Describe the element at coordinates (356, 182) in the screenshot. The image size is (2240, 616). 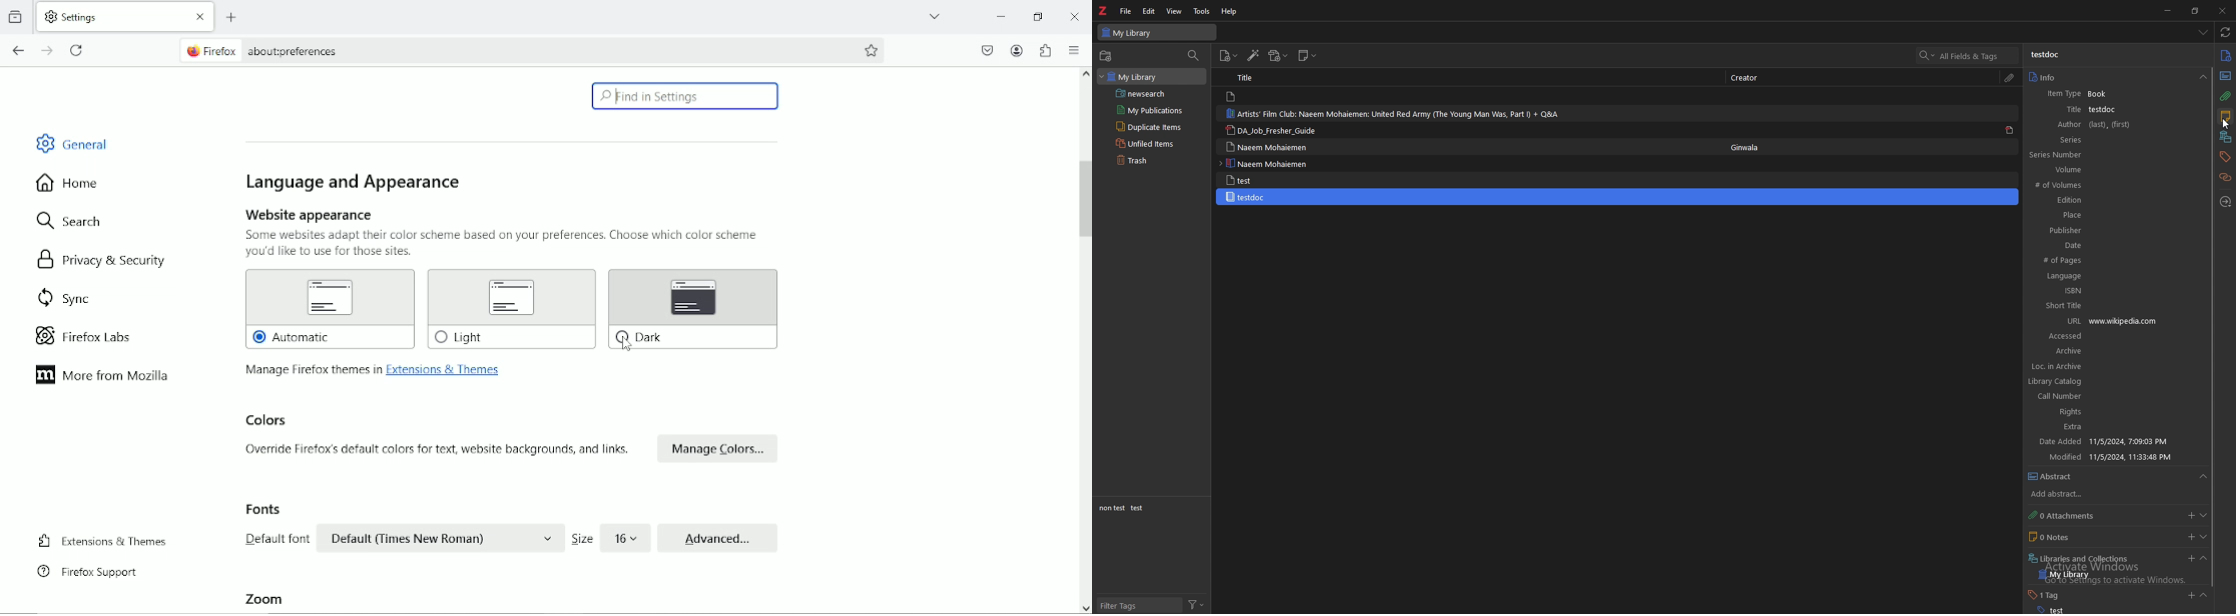
I see `language and appearance` at that location.